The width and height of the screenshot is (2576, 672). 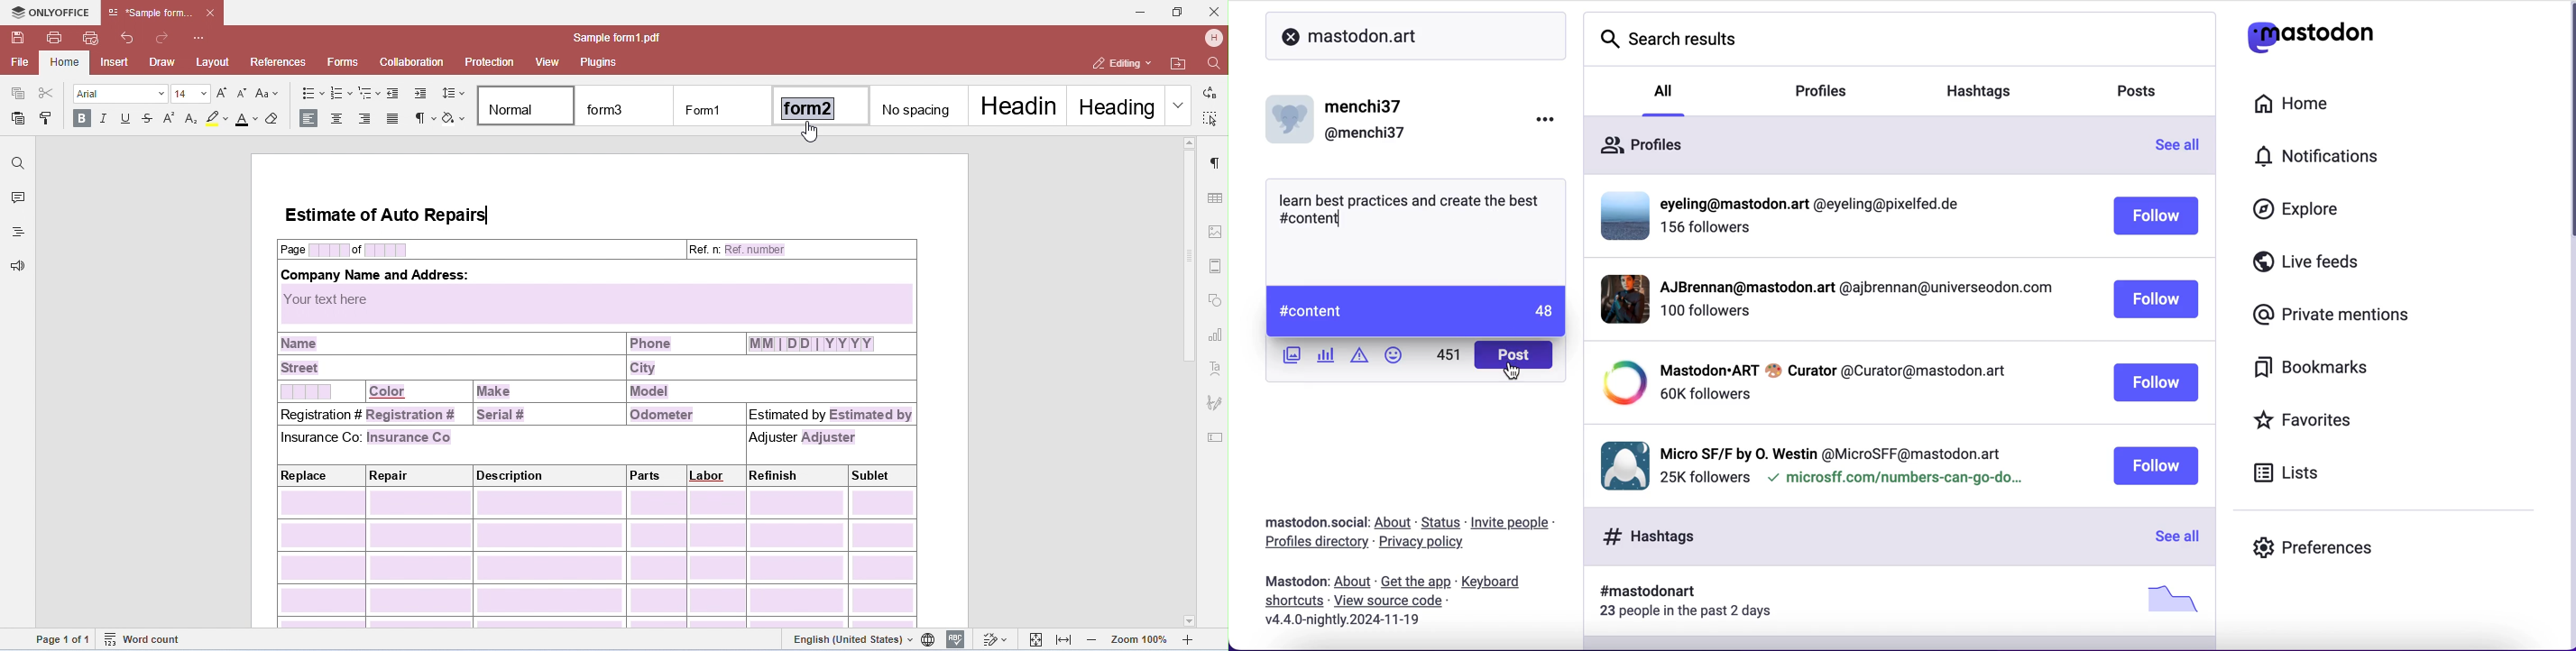 What do you see at coordinates (1395, 523) in the screenshot?
I see `about` at bounding box center [1395, 523].